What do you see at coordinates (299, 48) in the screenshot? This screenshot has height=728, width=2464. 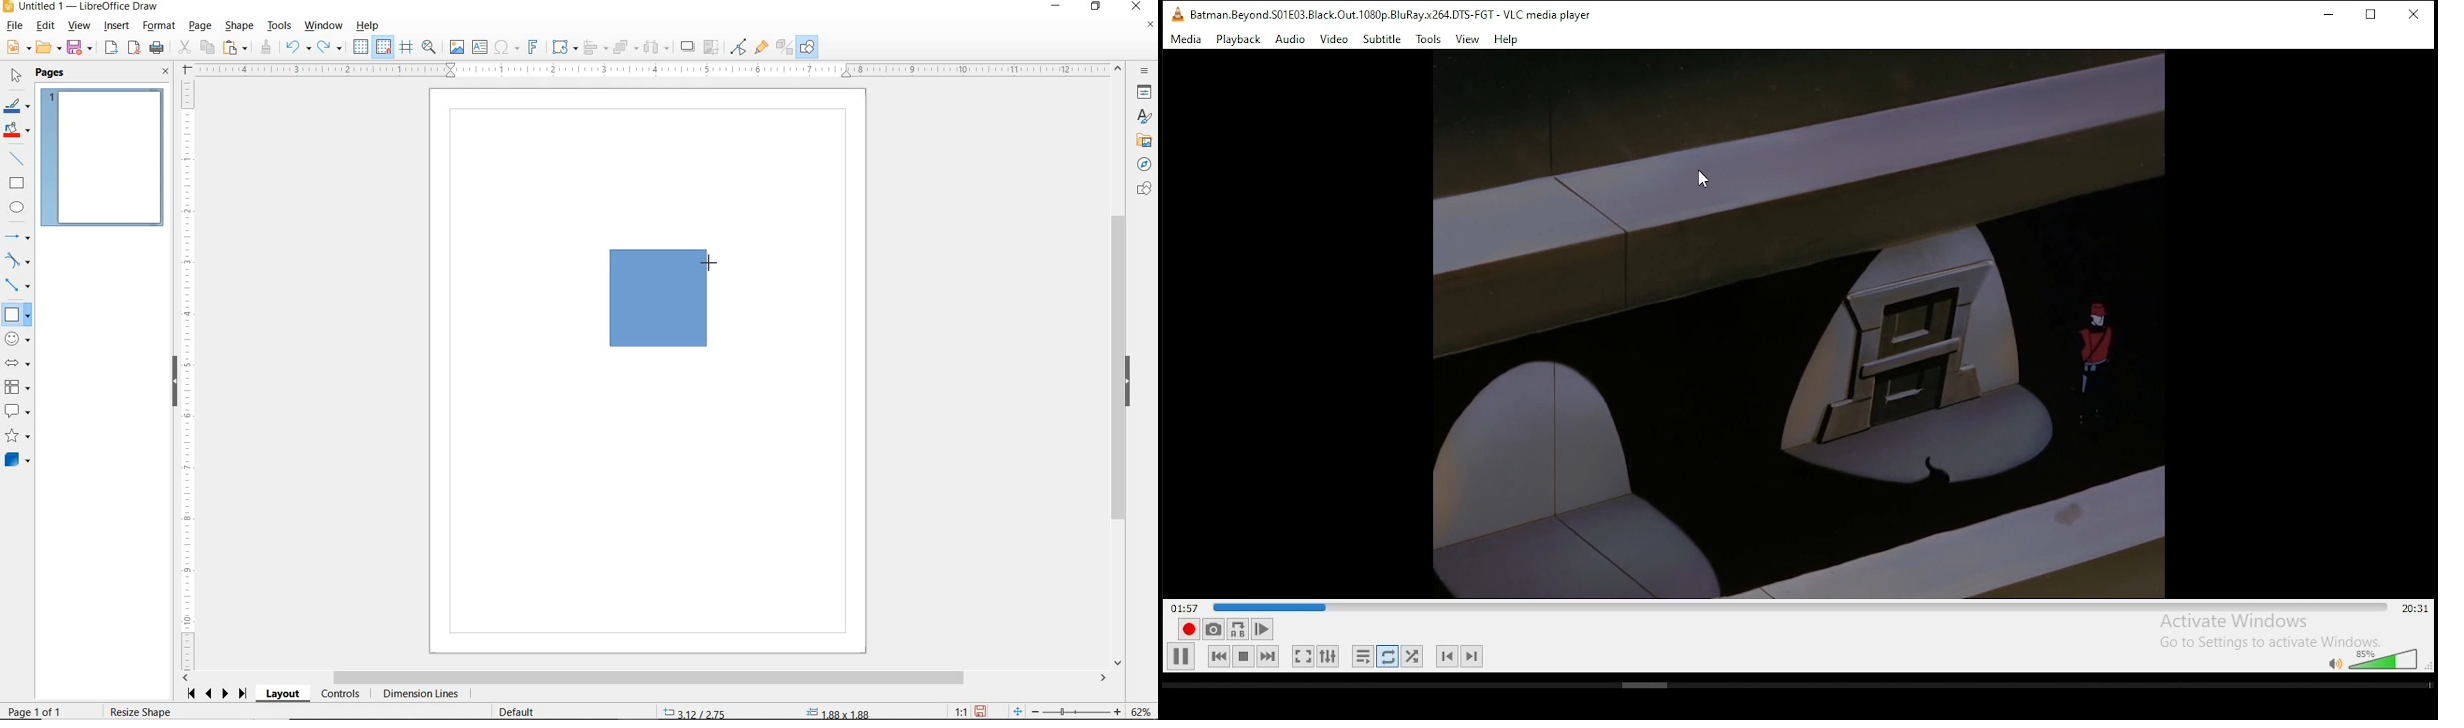 I see `UNDO` at bounding box center [299, 48].